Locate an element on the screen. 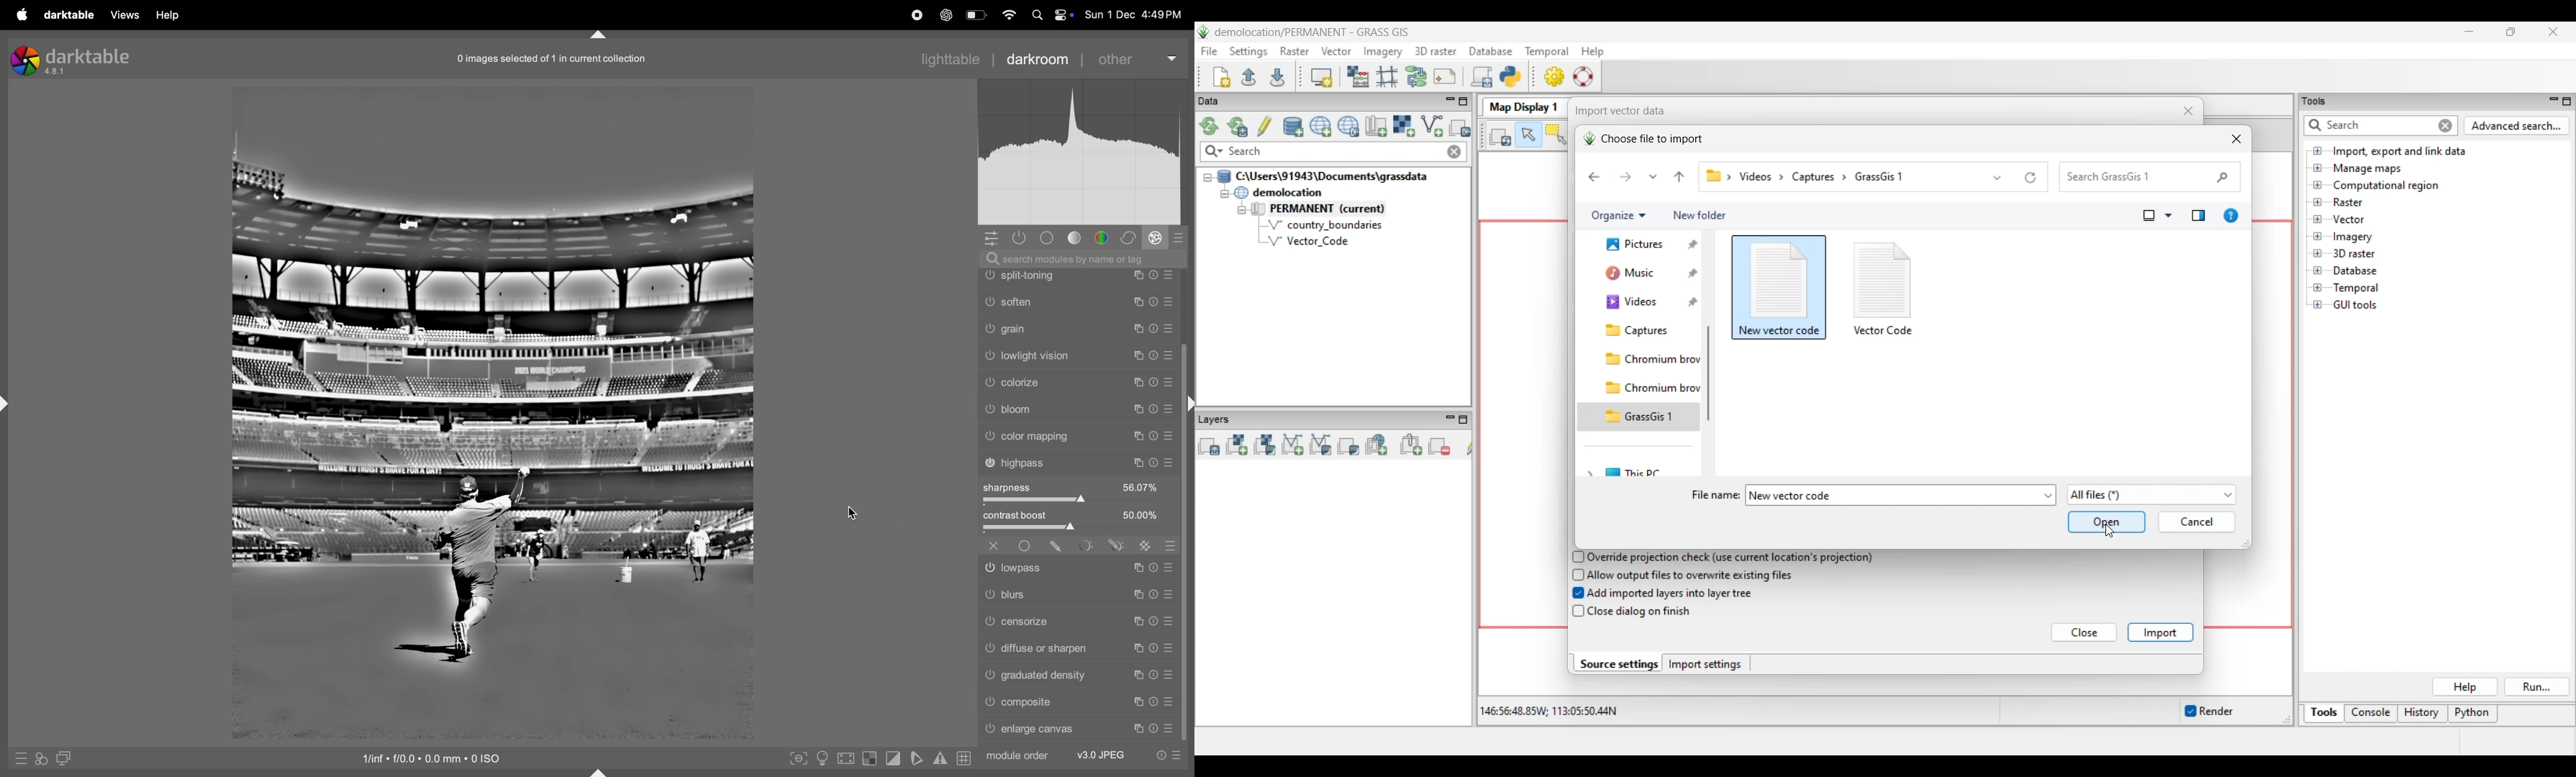  color is located at coordinates (1106, 237).